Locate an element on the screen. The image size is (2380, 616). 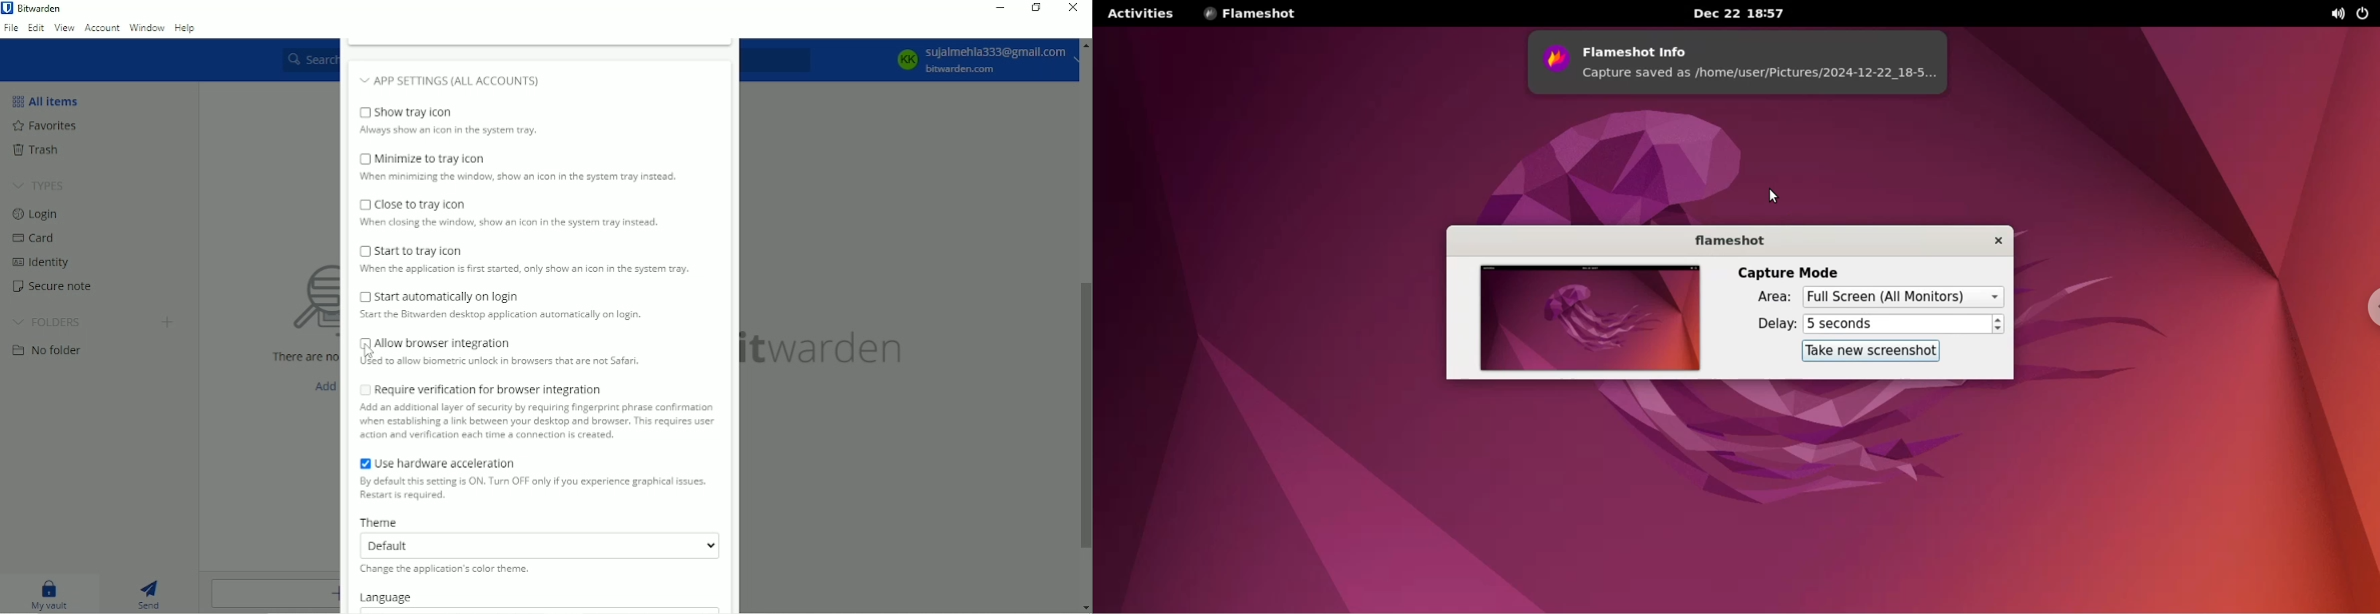
When the application is started, only show an icon in the system tray. is located at coordinates (523, 271).